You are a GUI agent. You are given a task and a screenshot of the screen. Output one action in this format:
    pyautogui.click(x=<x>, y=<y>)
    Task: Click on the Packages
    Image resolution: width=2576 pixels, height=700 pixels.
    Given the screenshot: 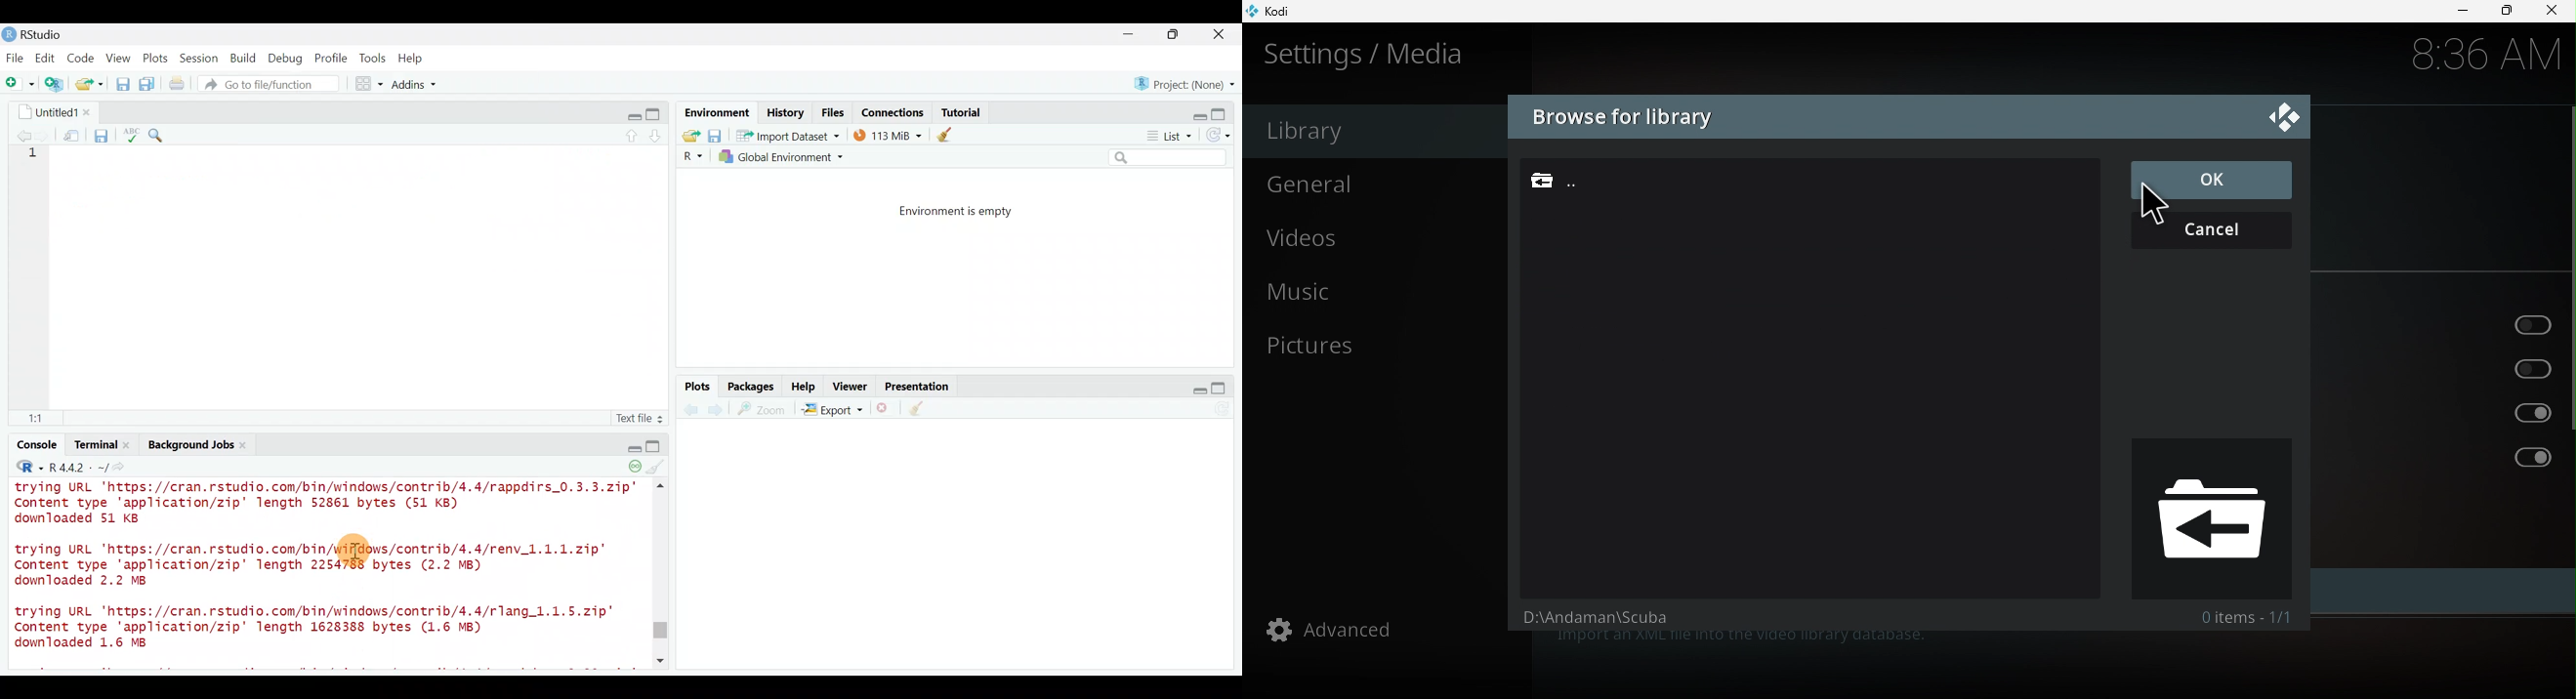 What is the action you would take?
    pyautogui.click(x=750, y=386)
    